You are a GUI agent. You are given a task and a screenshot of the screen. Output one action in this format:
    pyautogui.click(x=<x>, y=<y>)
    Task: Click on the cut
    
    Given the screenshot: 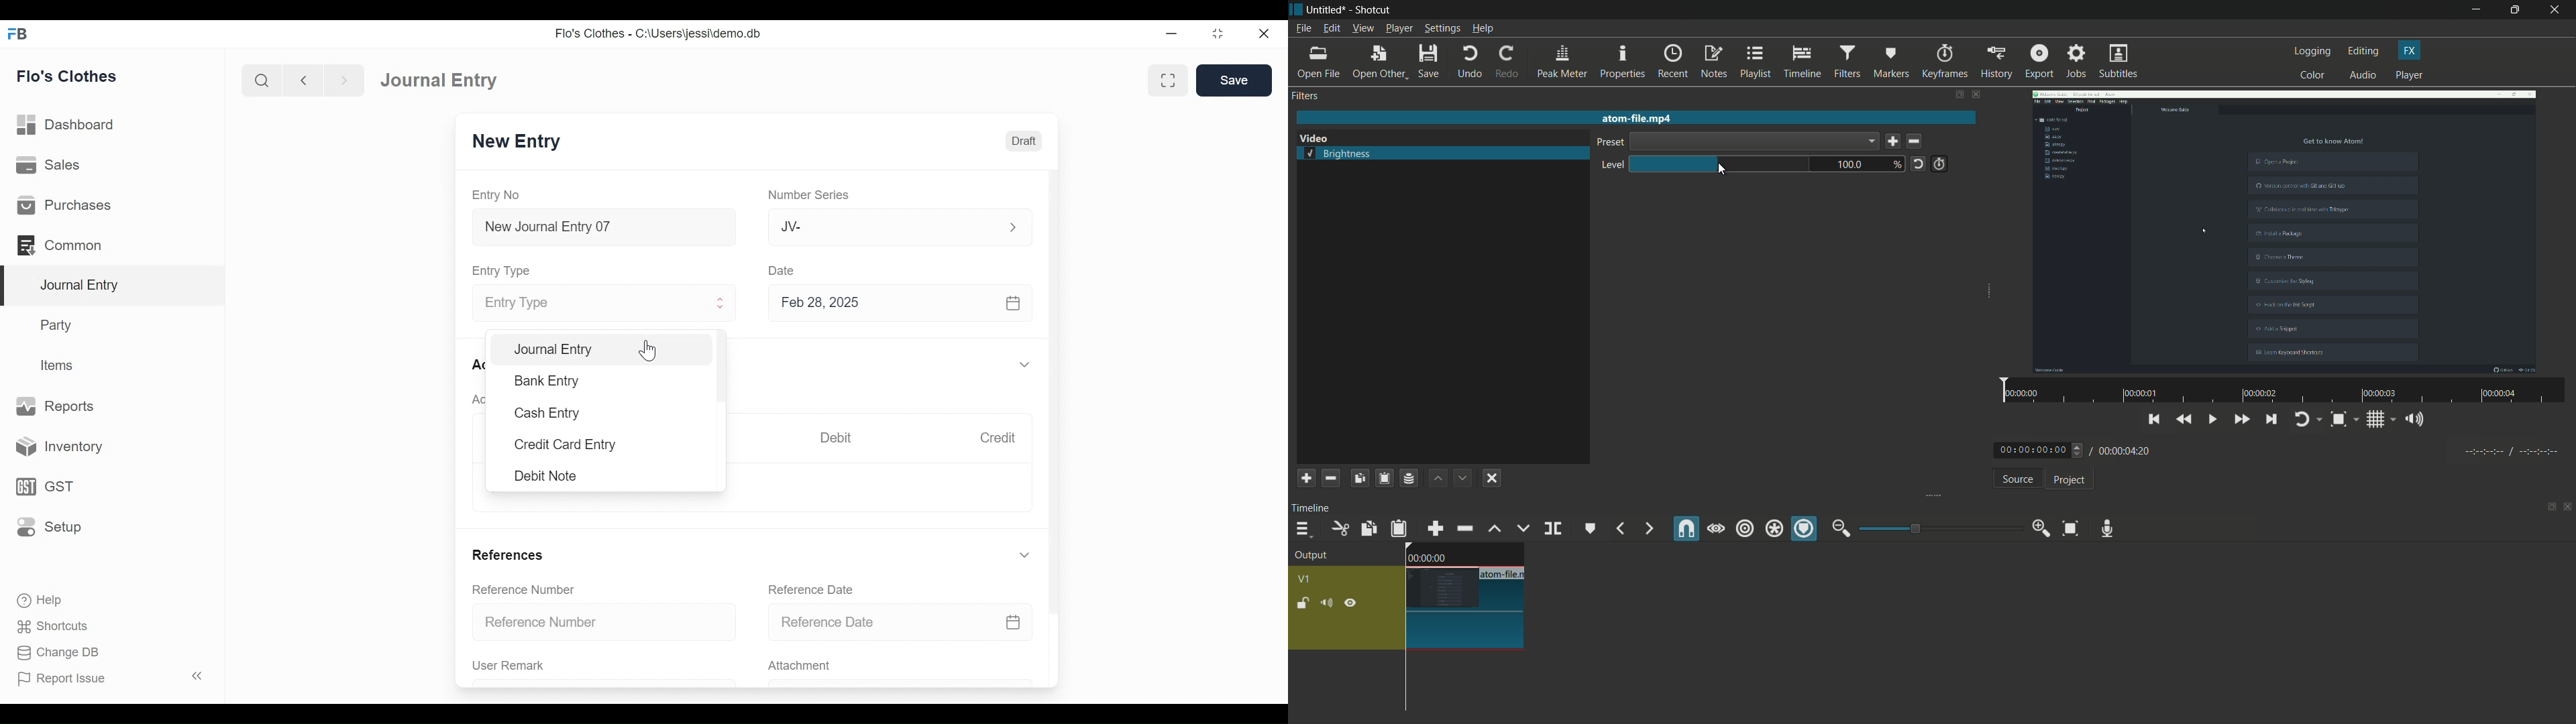 What is the action you would take?
    pyautogui.click(x=1339, y=528)
    